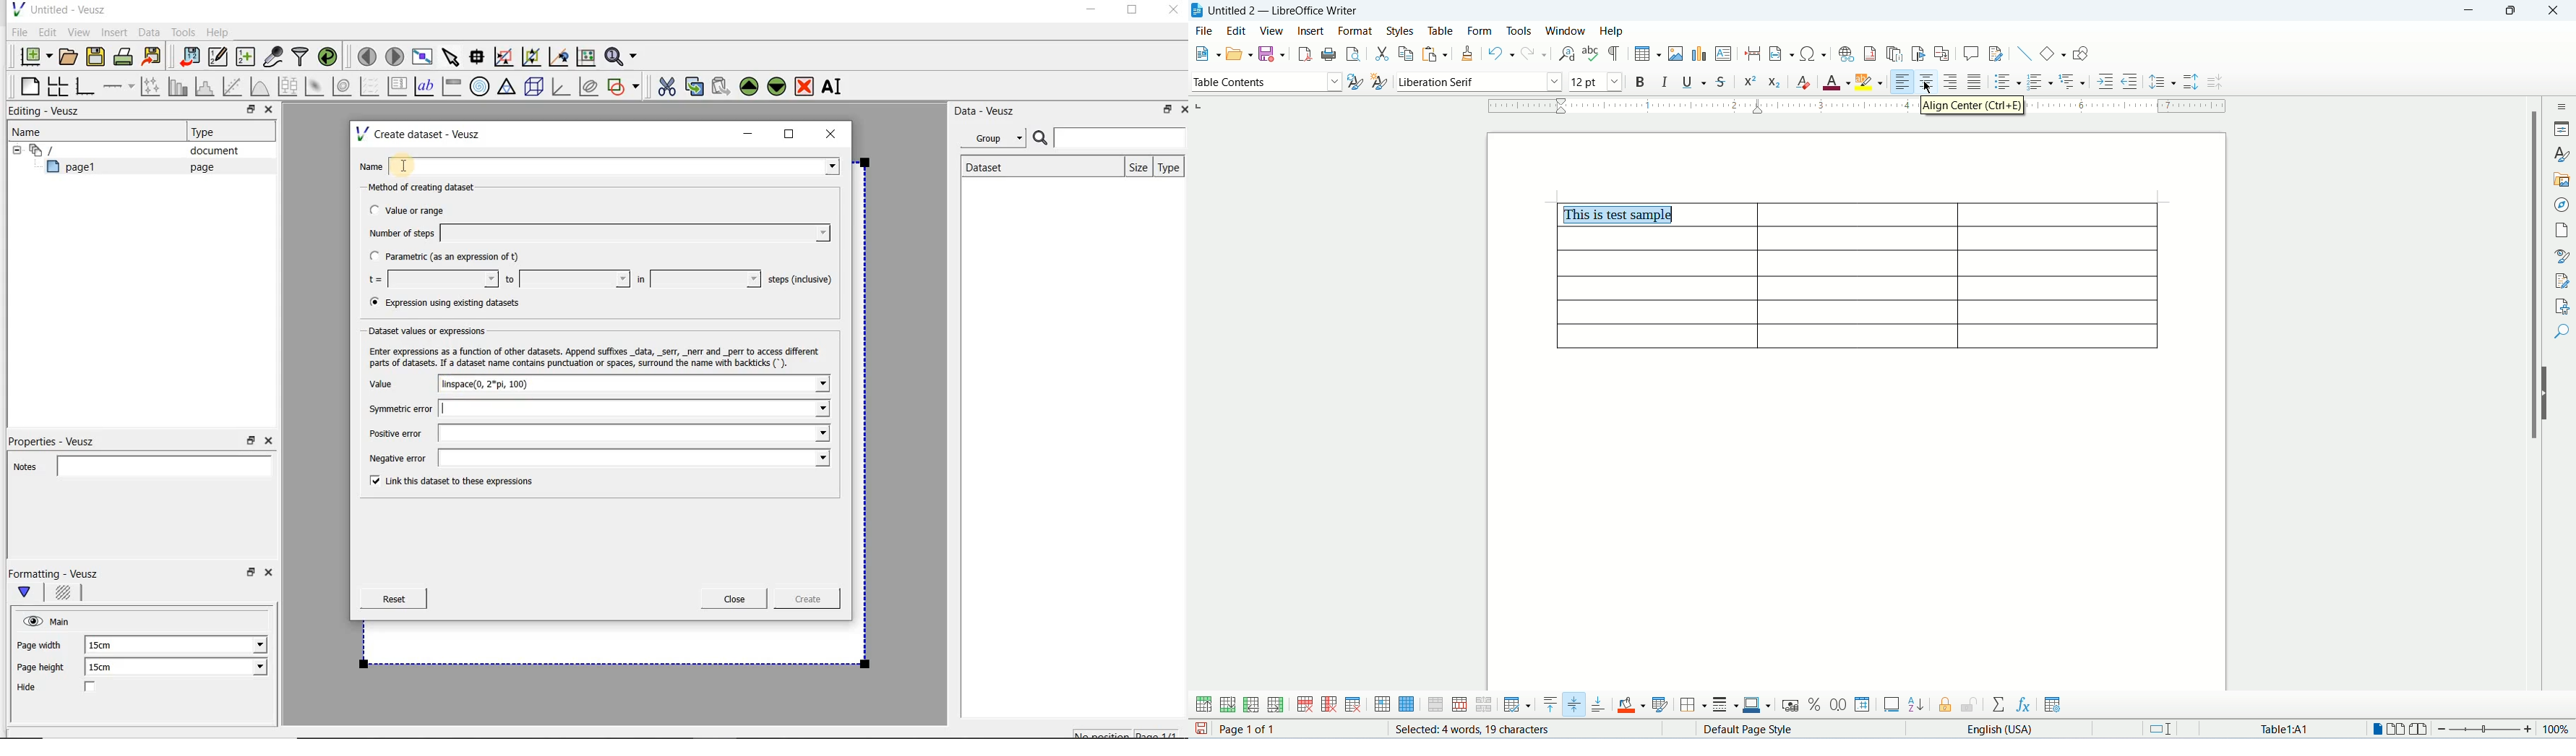  What do you see at coordinates (1928, 87) in the screenshot?
I see `cursor` at bounding box center [1928, 87].